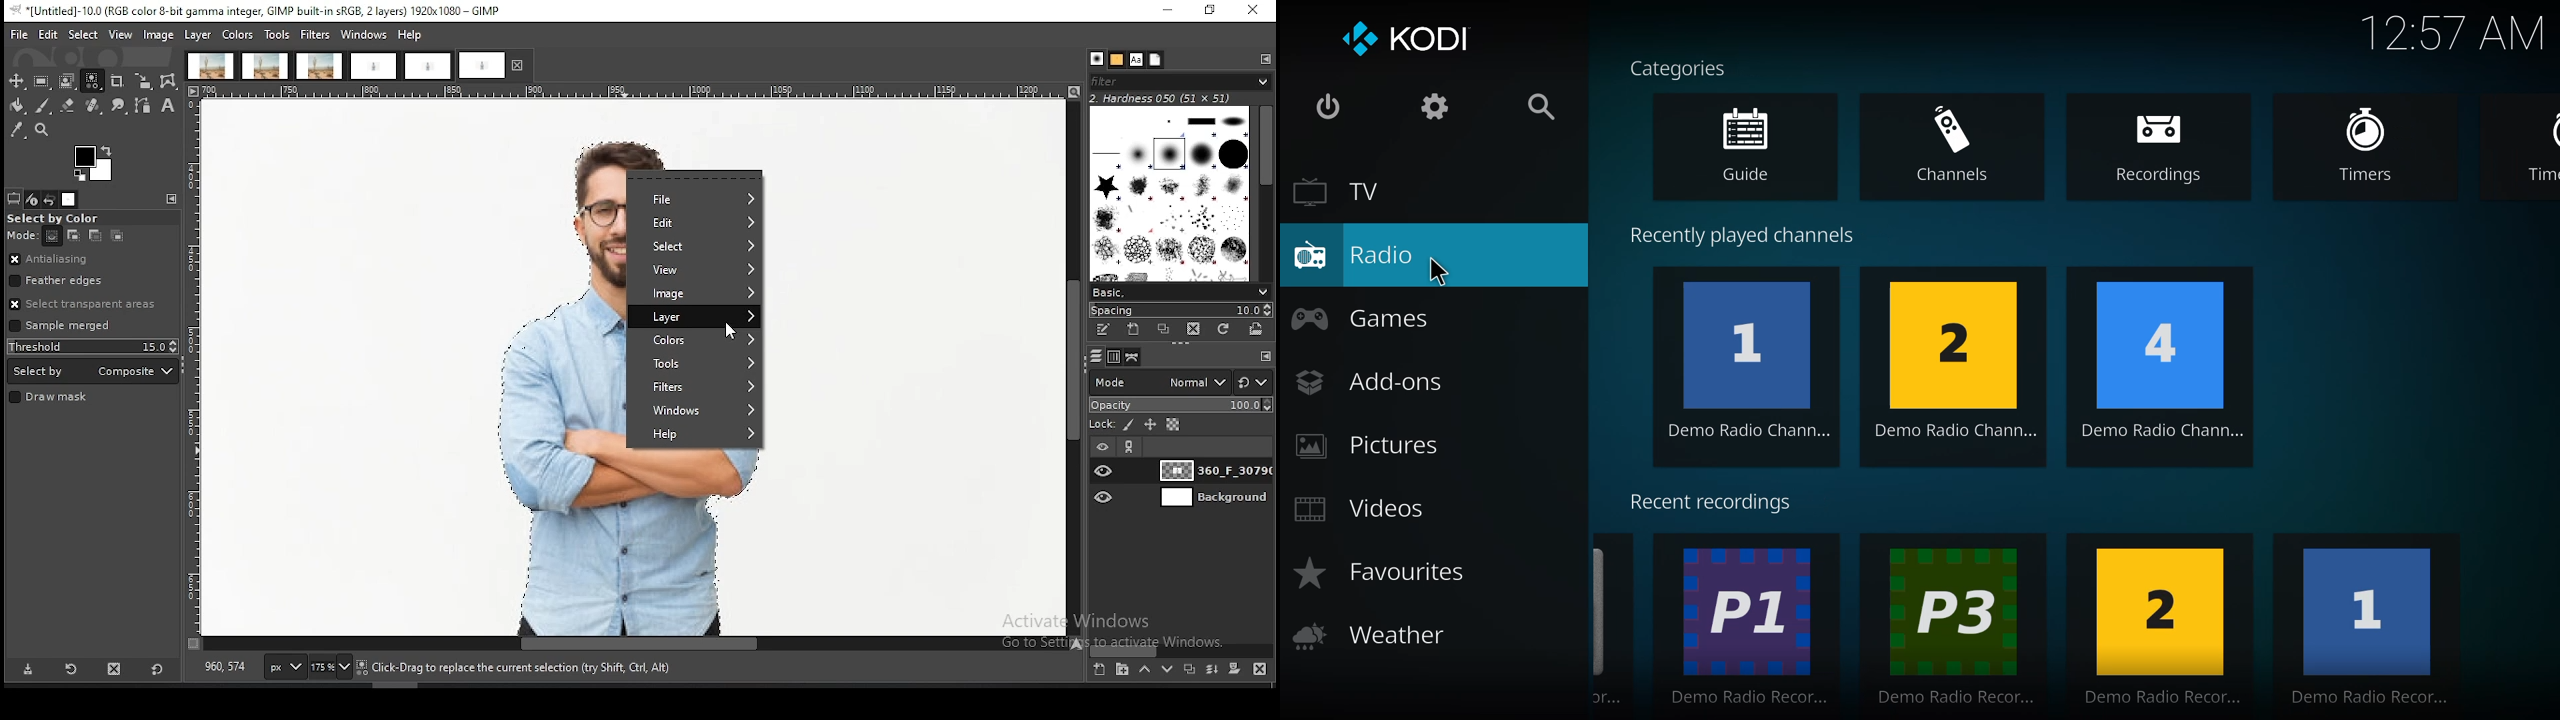  Describe the element at coordinates (1135, 357) in the screenshot. I see `paths` at that location.